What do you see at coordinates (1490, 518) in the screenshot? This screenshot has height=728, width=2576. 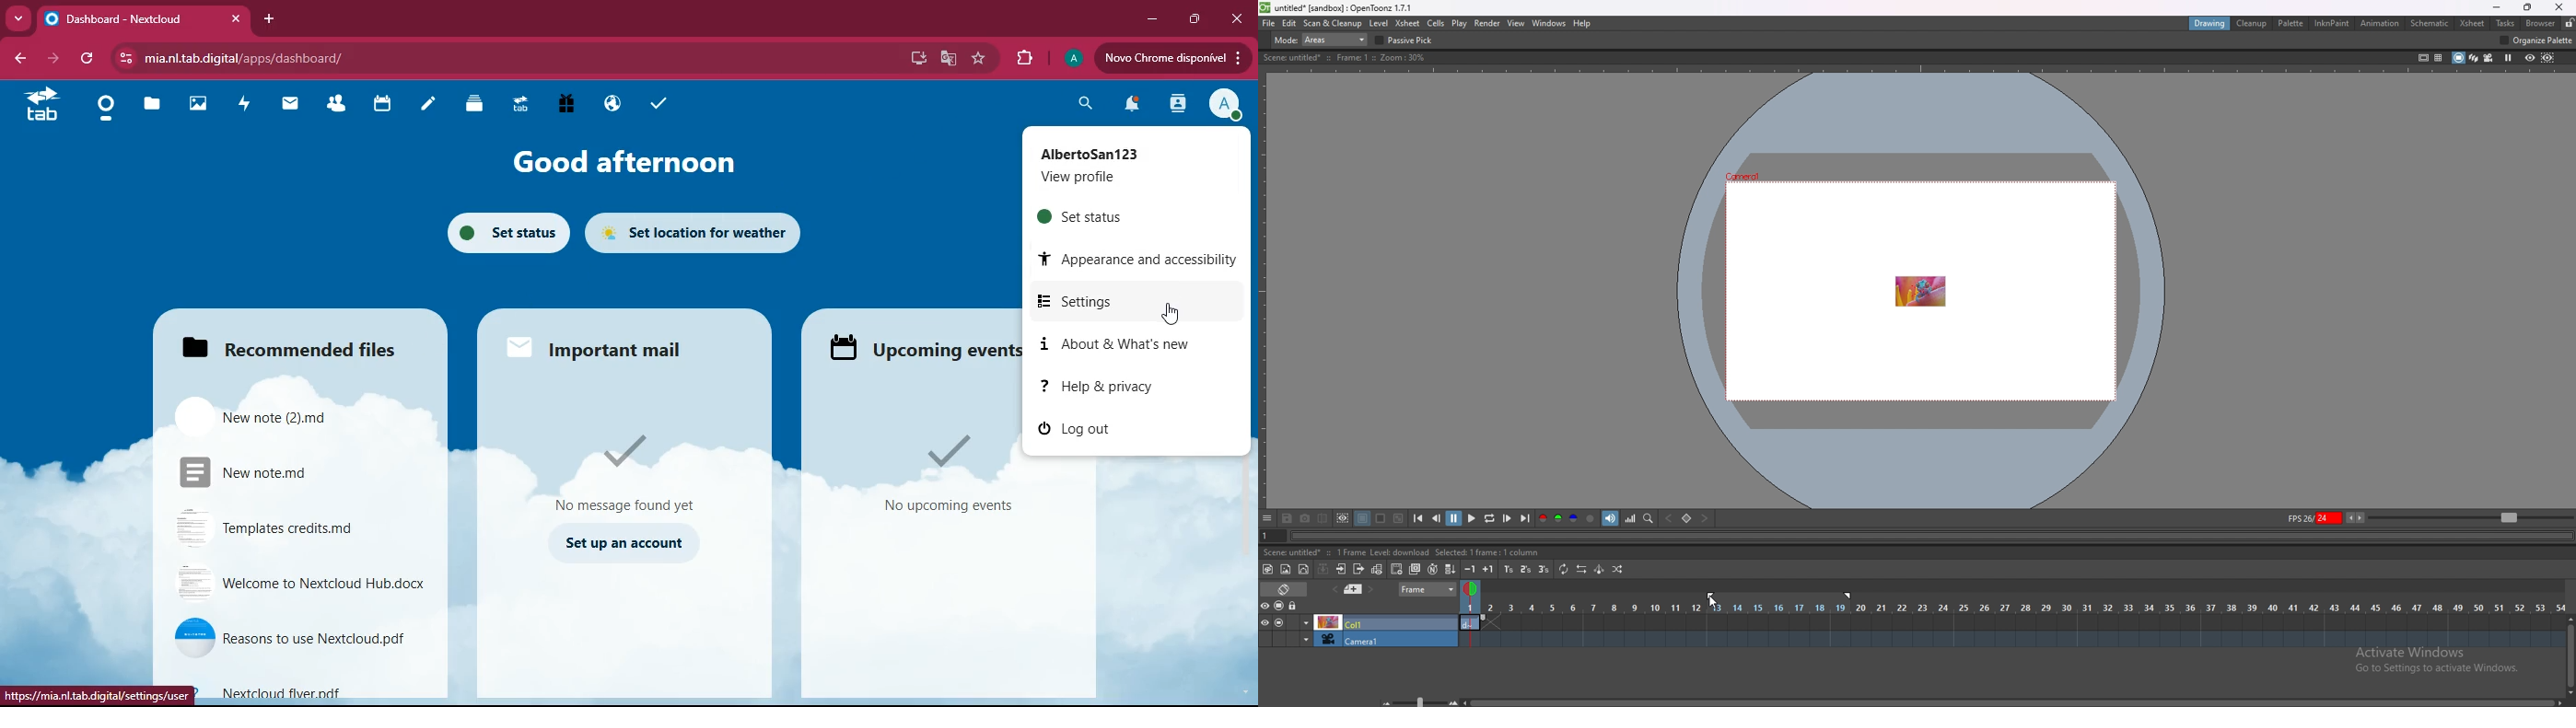 I see `loop` at bounding box center [1490, 518].